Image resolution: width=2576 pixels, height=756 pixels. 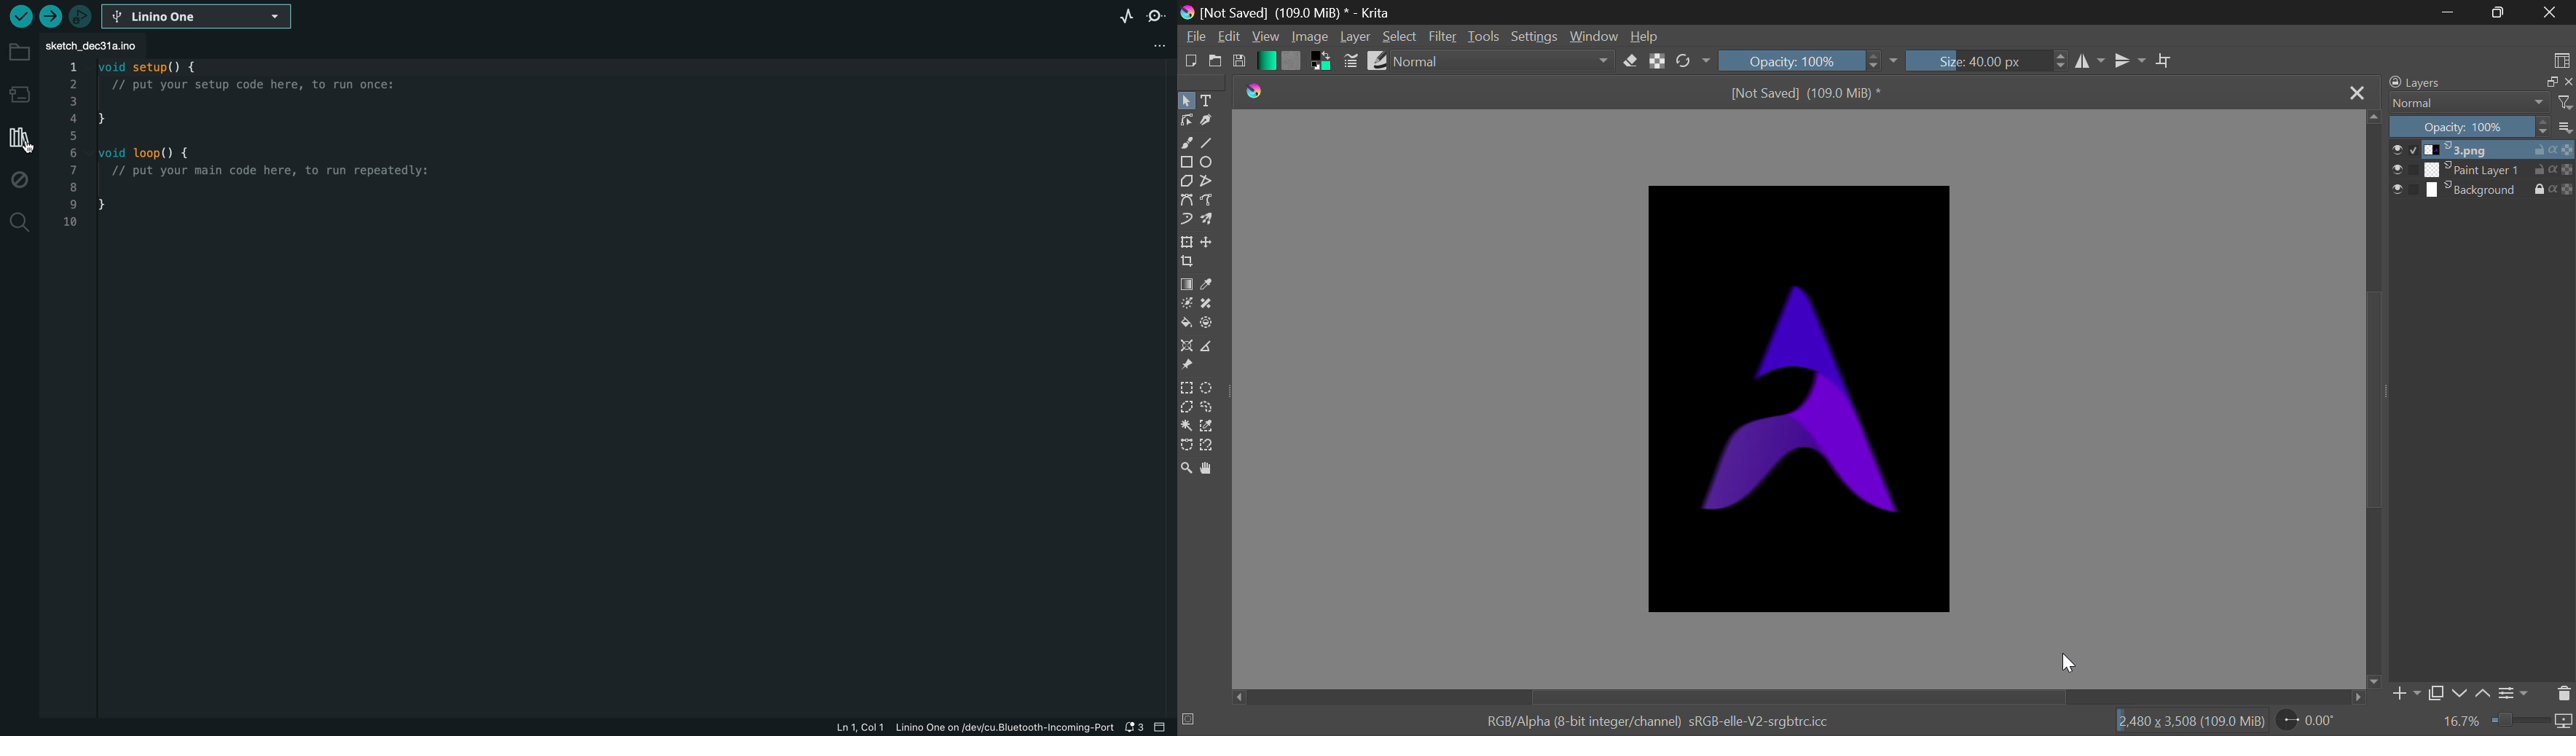 I want to click on Opacity: 100%, so click(x=1788, y=60).